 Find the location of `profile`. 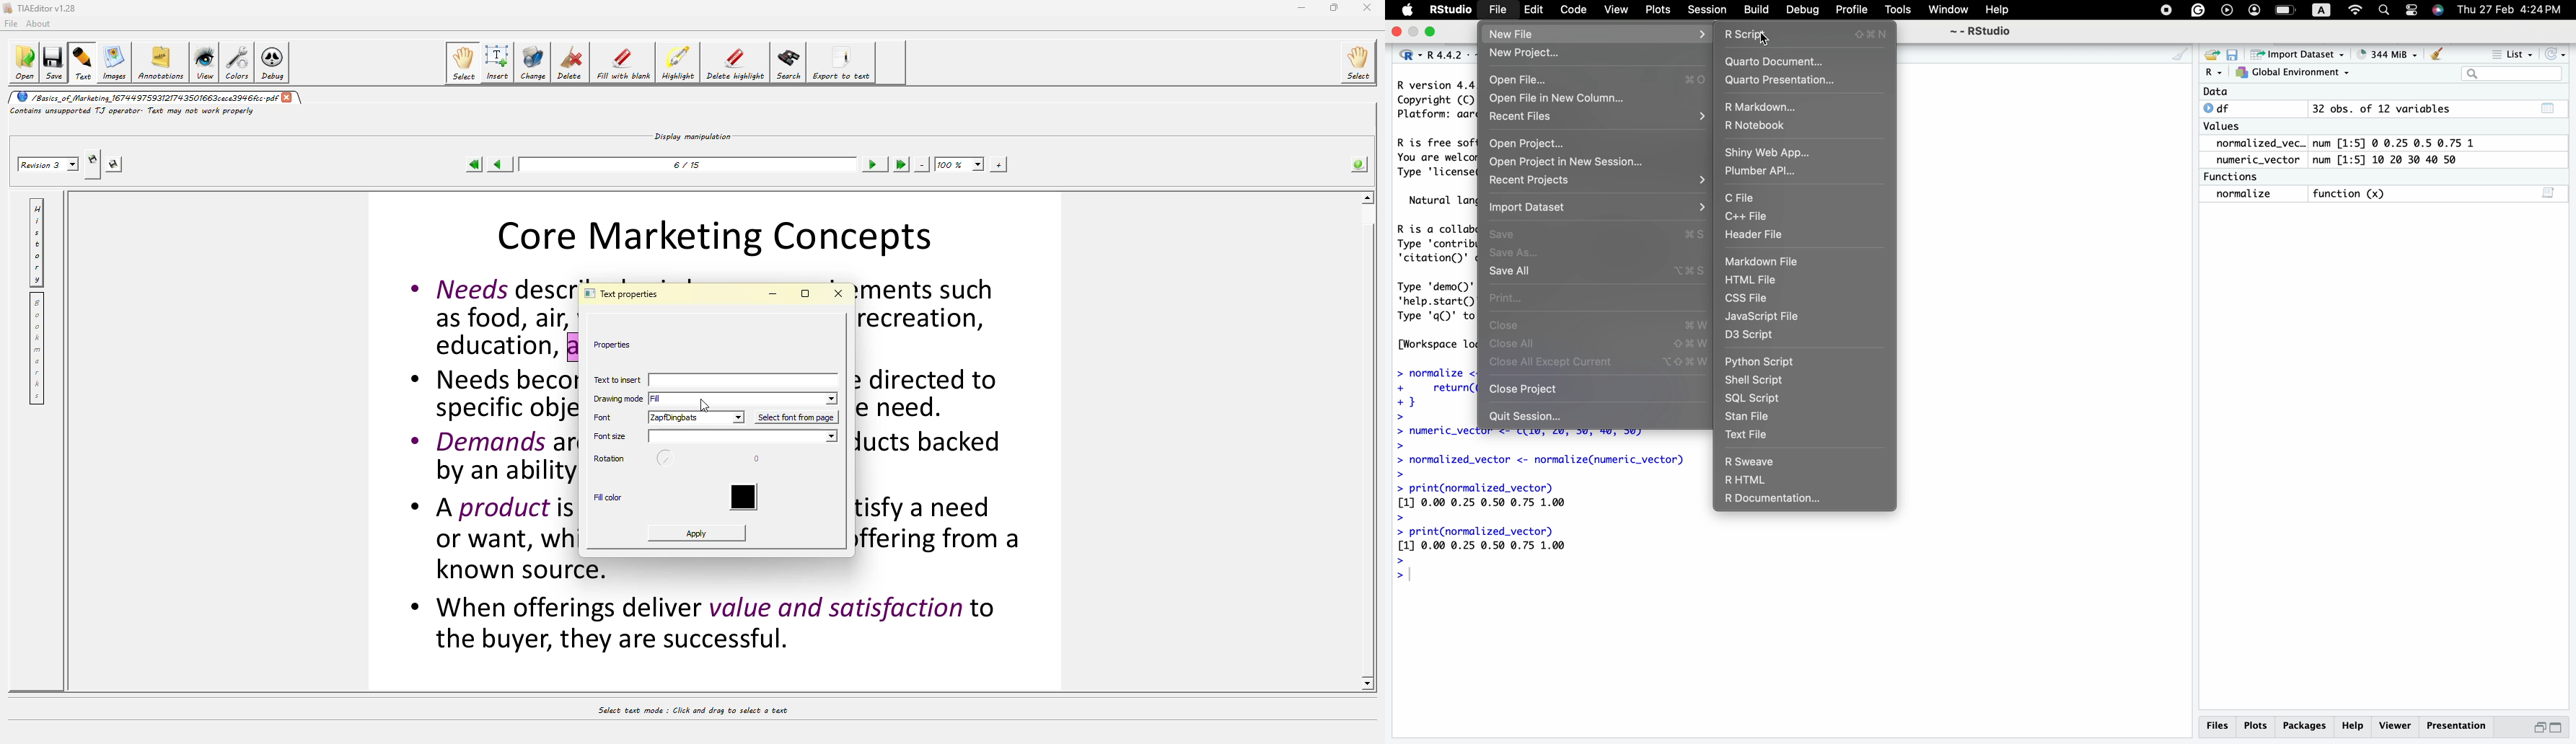

profile is located at coordinates (2254, 10).